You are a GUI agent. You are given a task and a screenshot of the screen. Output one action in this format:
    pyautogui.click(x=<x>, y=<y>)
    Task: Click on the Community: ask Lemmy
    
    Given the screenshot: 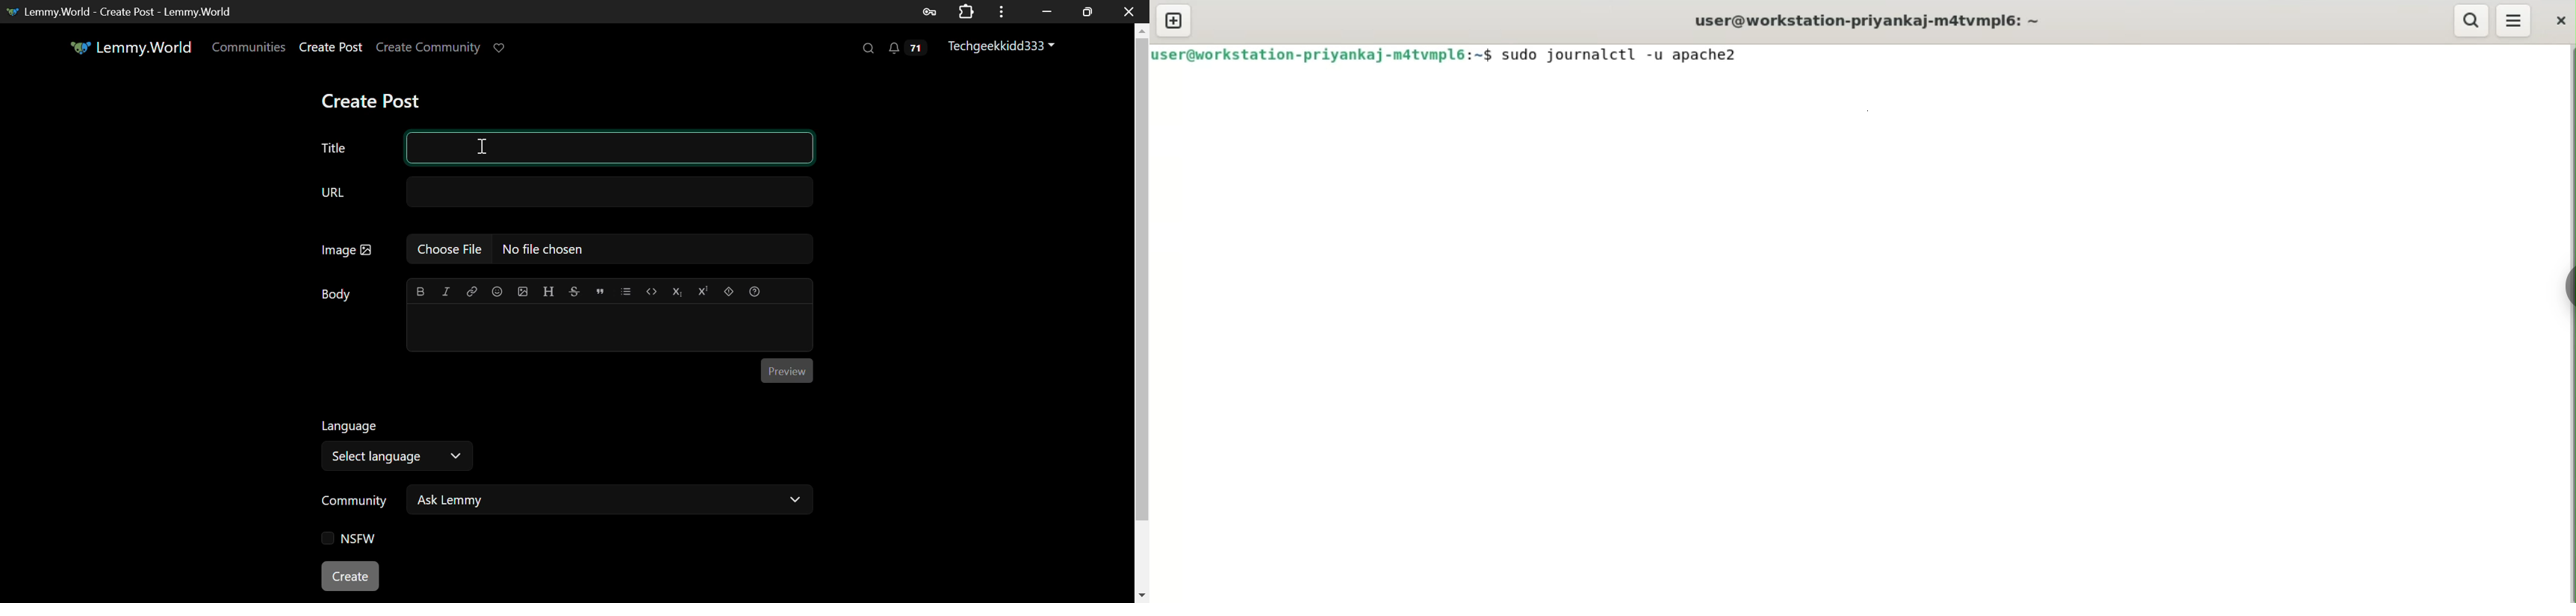 What is the action you would take?
    pyautogui.click(x=565, y=504)
    